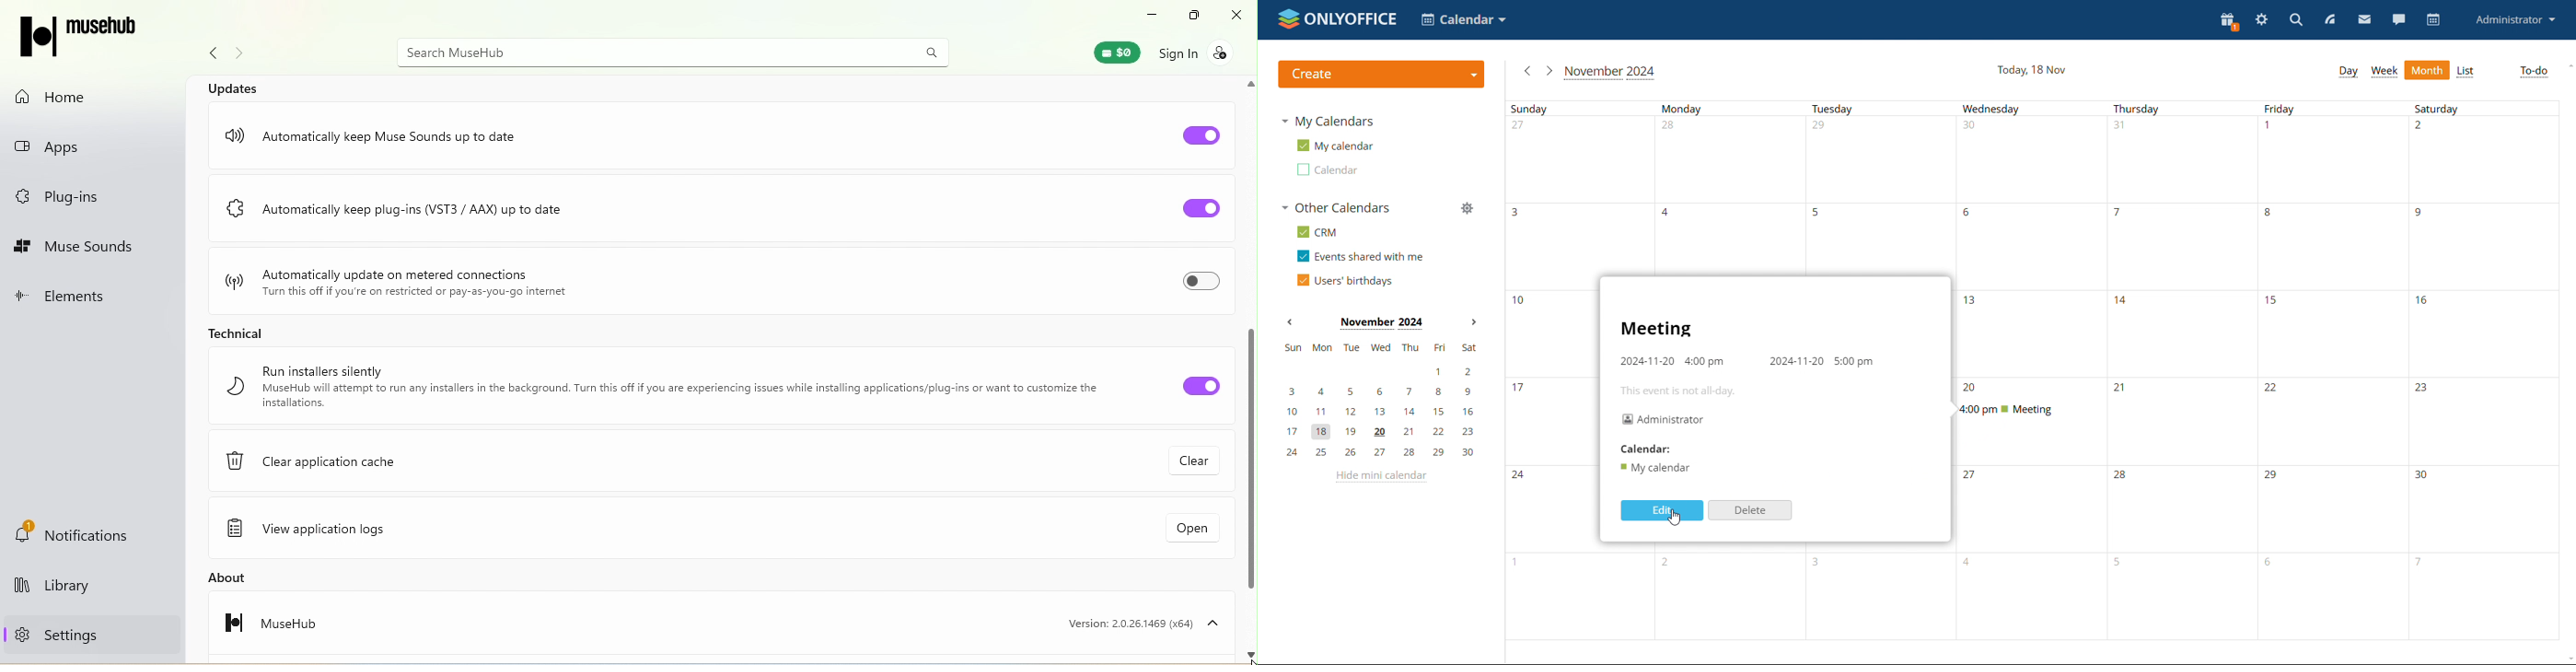  I want to click on Automatically keep plug-ins (VST3-AAX)) up to date, so click(444, 214).